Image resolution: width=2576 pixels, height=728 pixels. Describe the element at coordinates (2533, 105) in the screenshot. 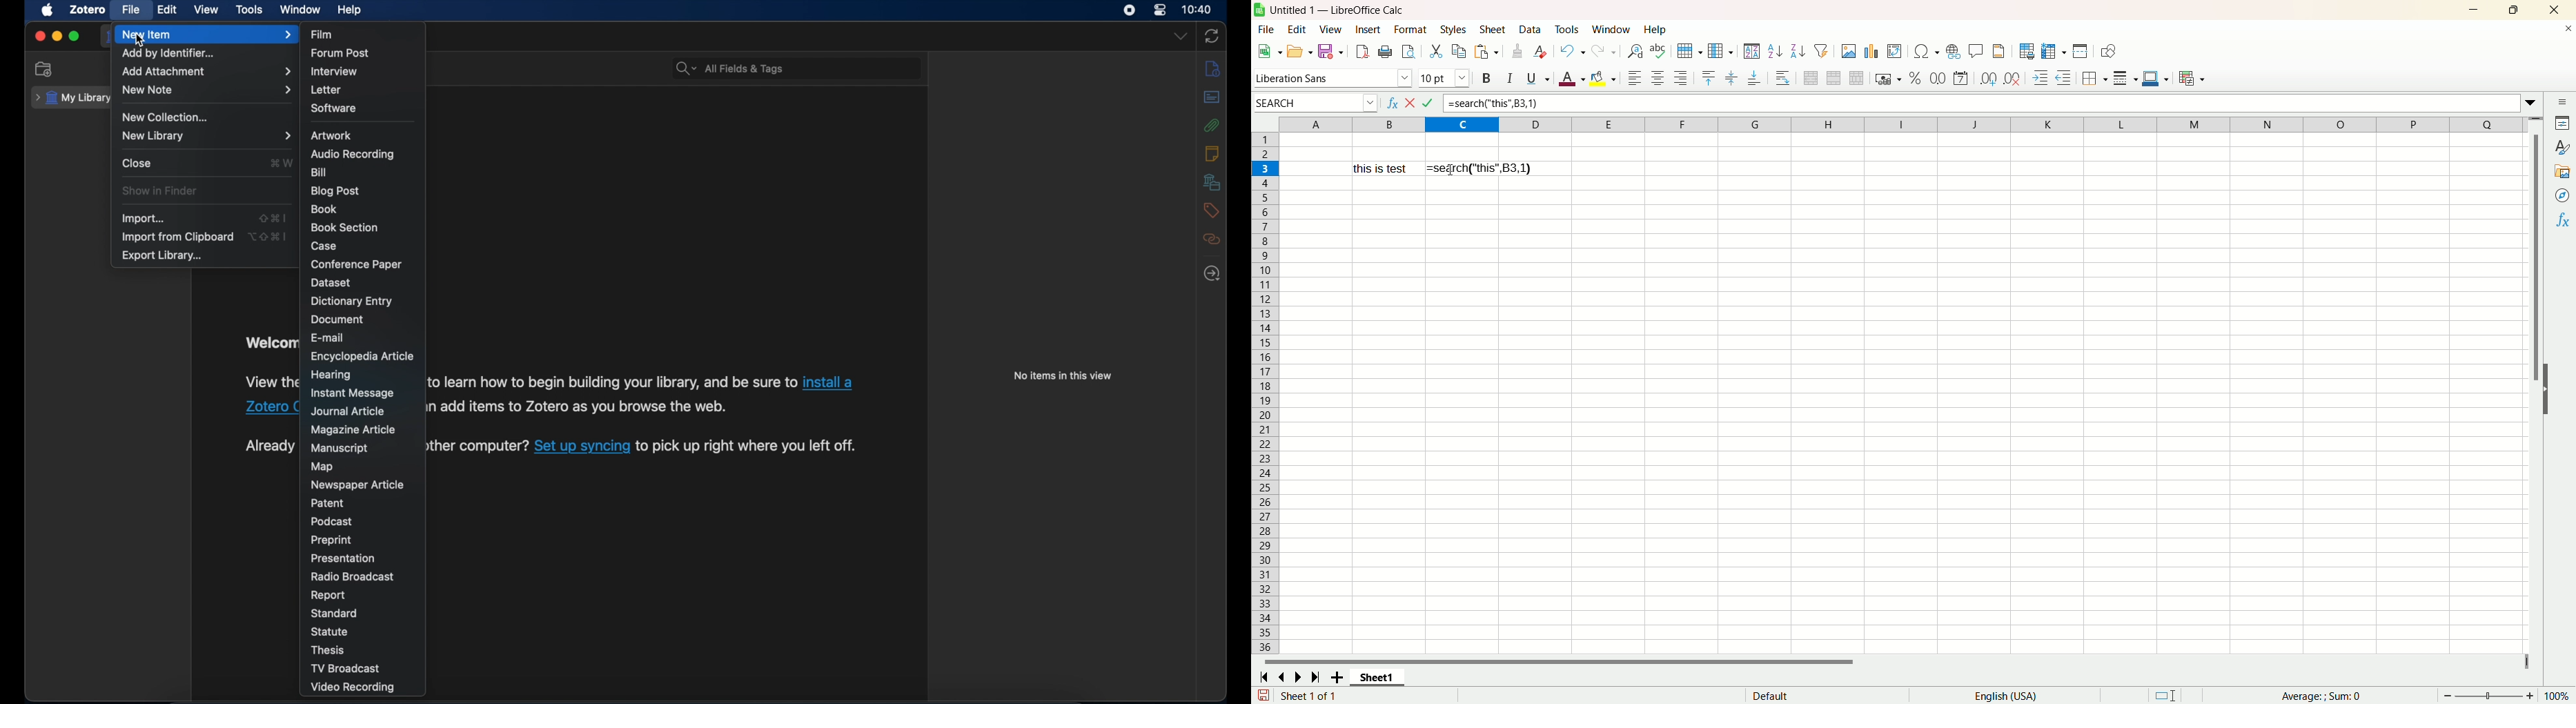

I see `Expand fuction bar` at that location.